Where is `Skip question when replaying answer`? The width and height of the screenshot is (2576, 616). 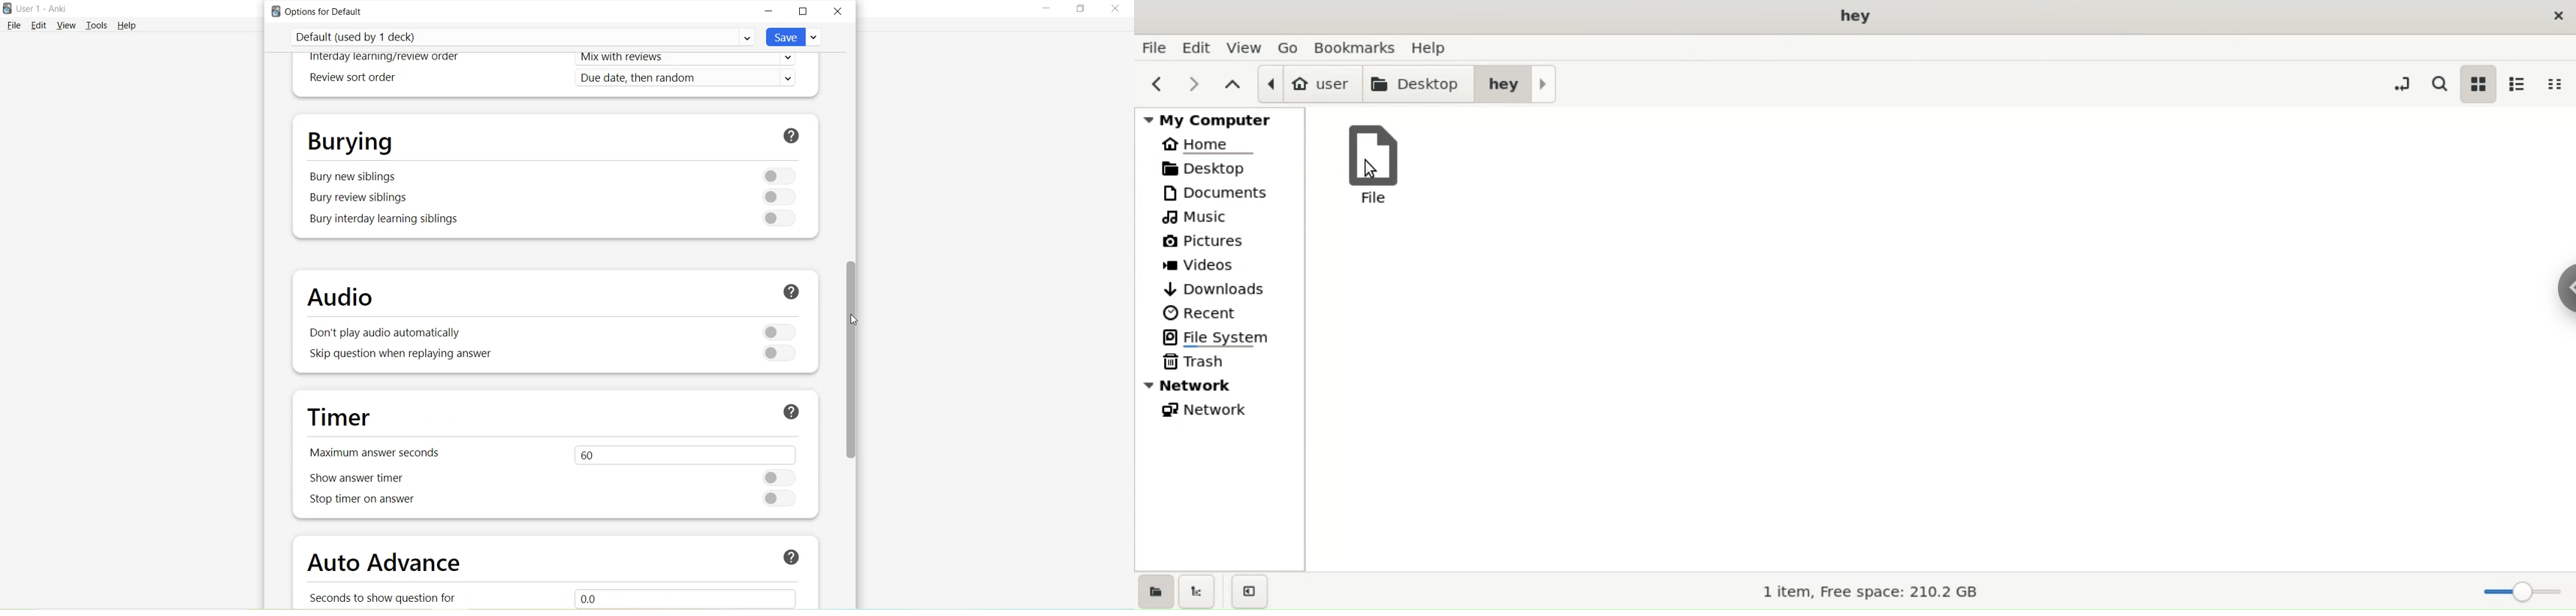 Skip question when replaying answer is located at coordinates (402, 355).